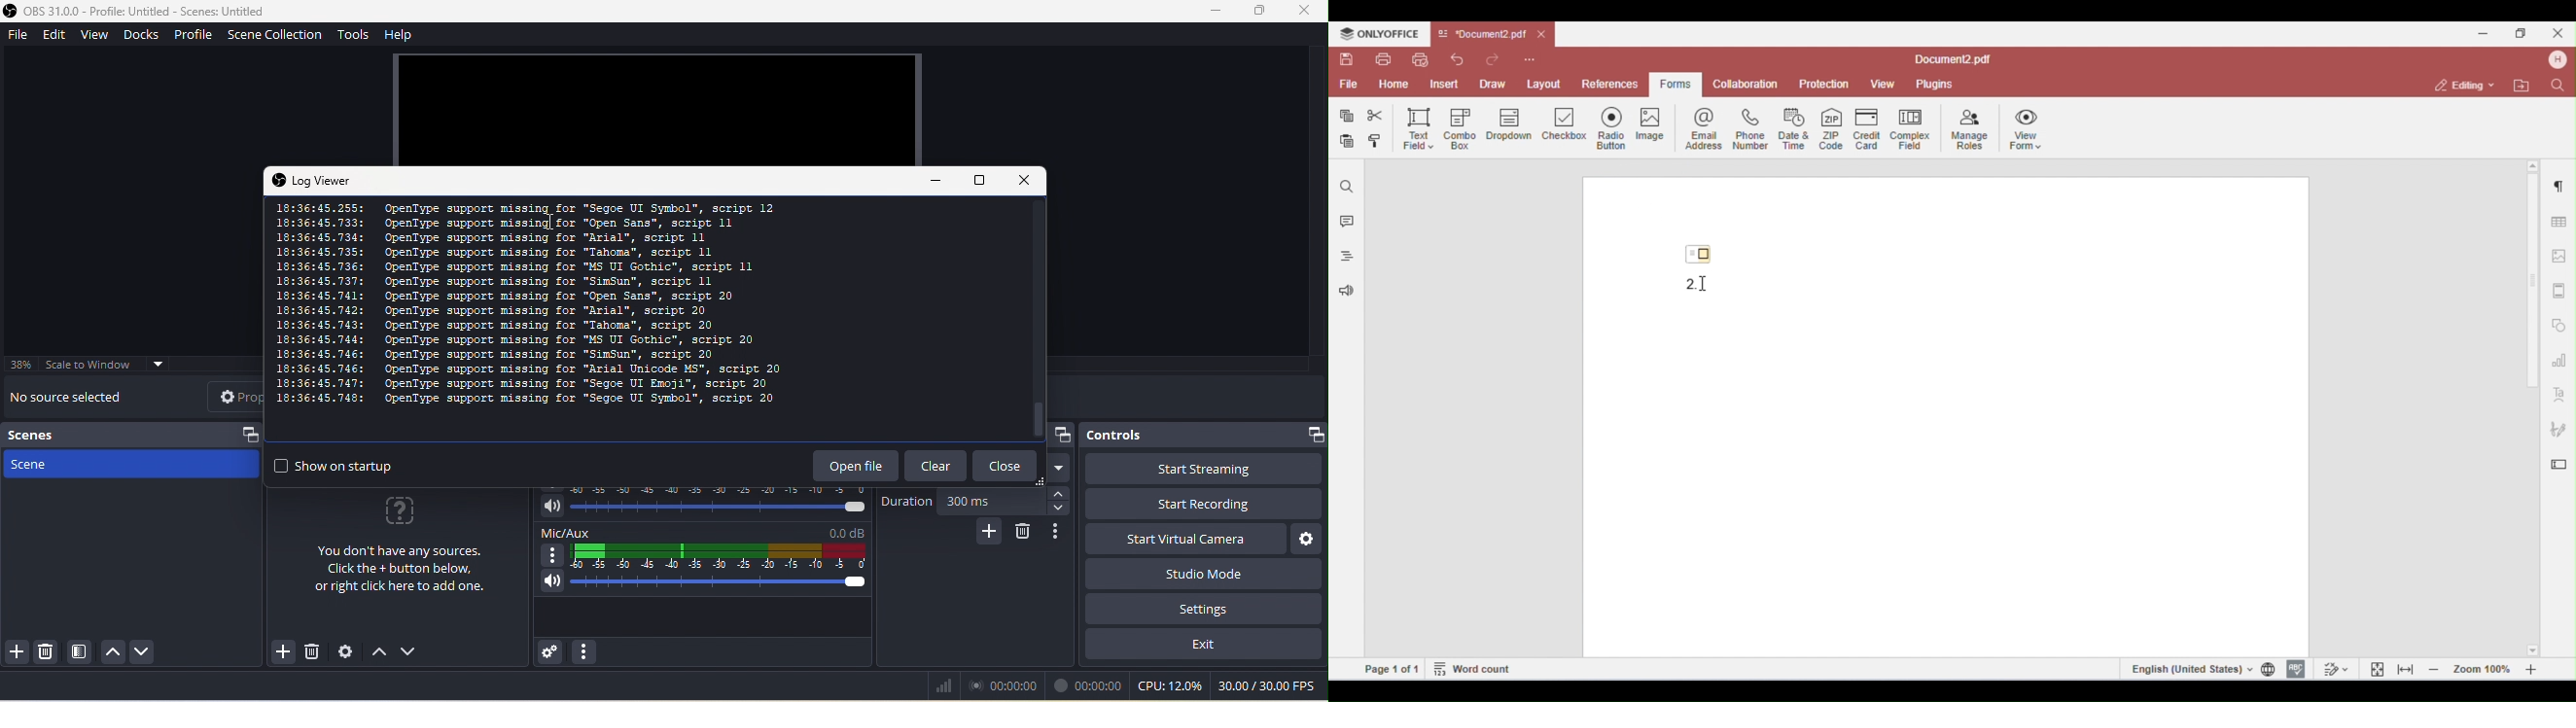  Describe the element at coordinates (50, 651) in the screenshot. I see `remove selected scene` at that location.